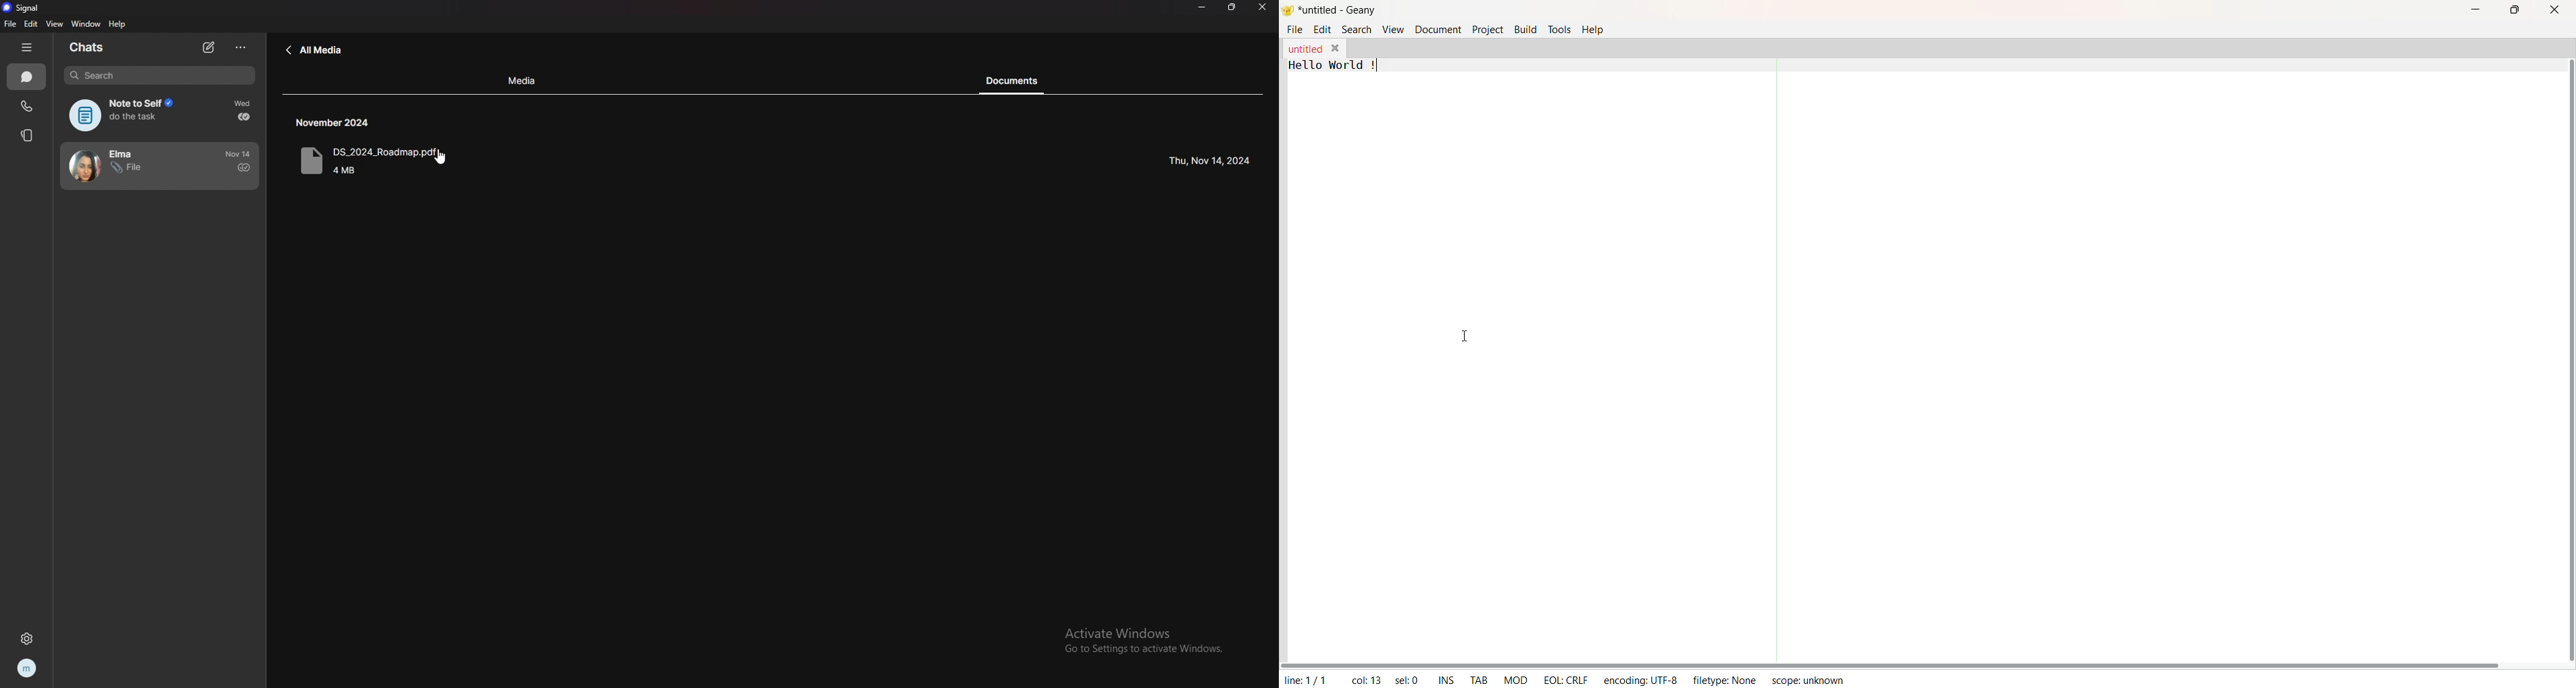 This screenshot has width=2576, height=700. What do you see at coordinates (245, 103) in the screenshot?
I see `time` at bounding box center [245, 103].